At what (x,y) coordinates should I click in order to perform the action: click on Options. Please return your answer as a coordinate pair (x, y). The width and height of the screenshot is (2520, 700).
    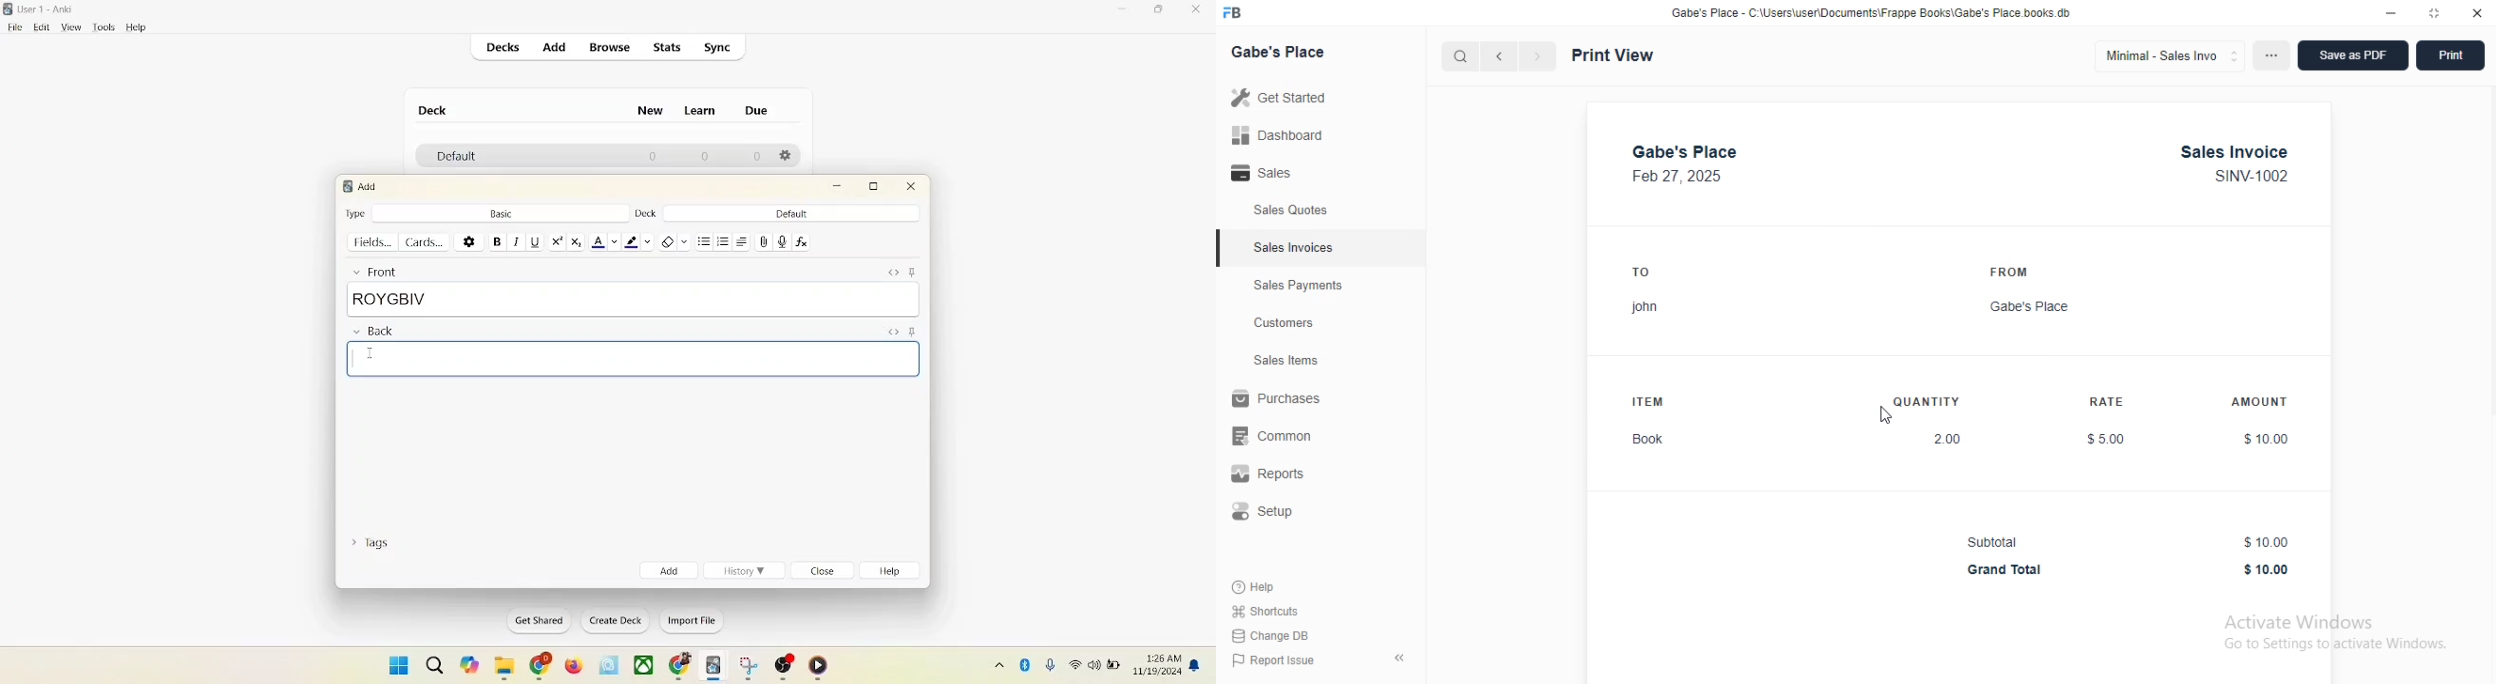
    Looking at the image, I should click on (788, 157).